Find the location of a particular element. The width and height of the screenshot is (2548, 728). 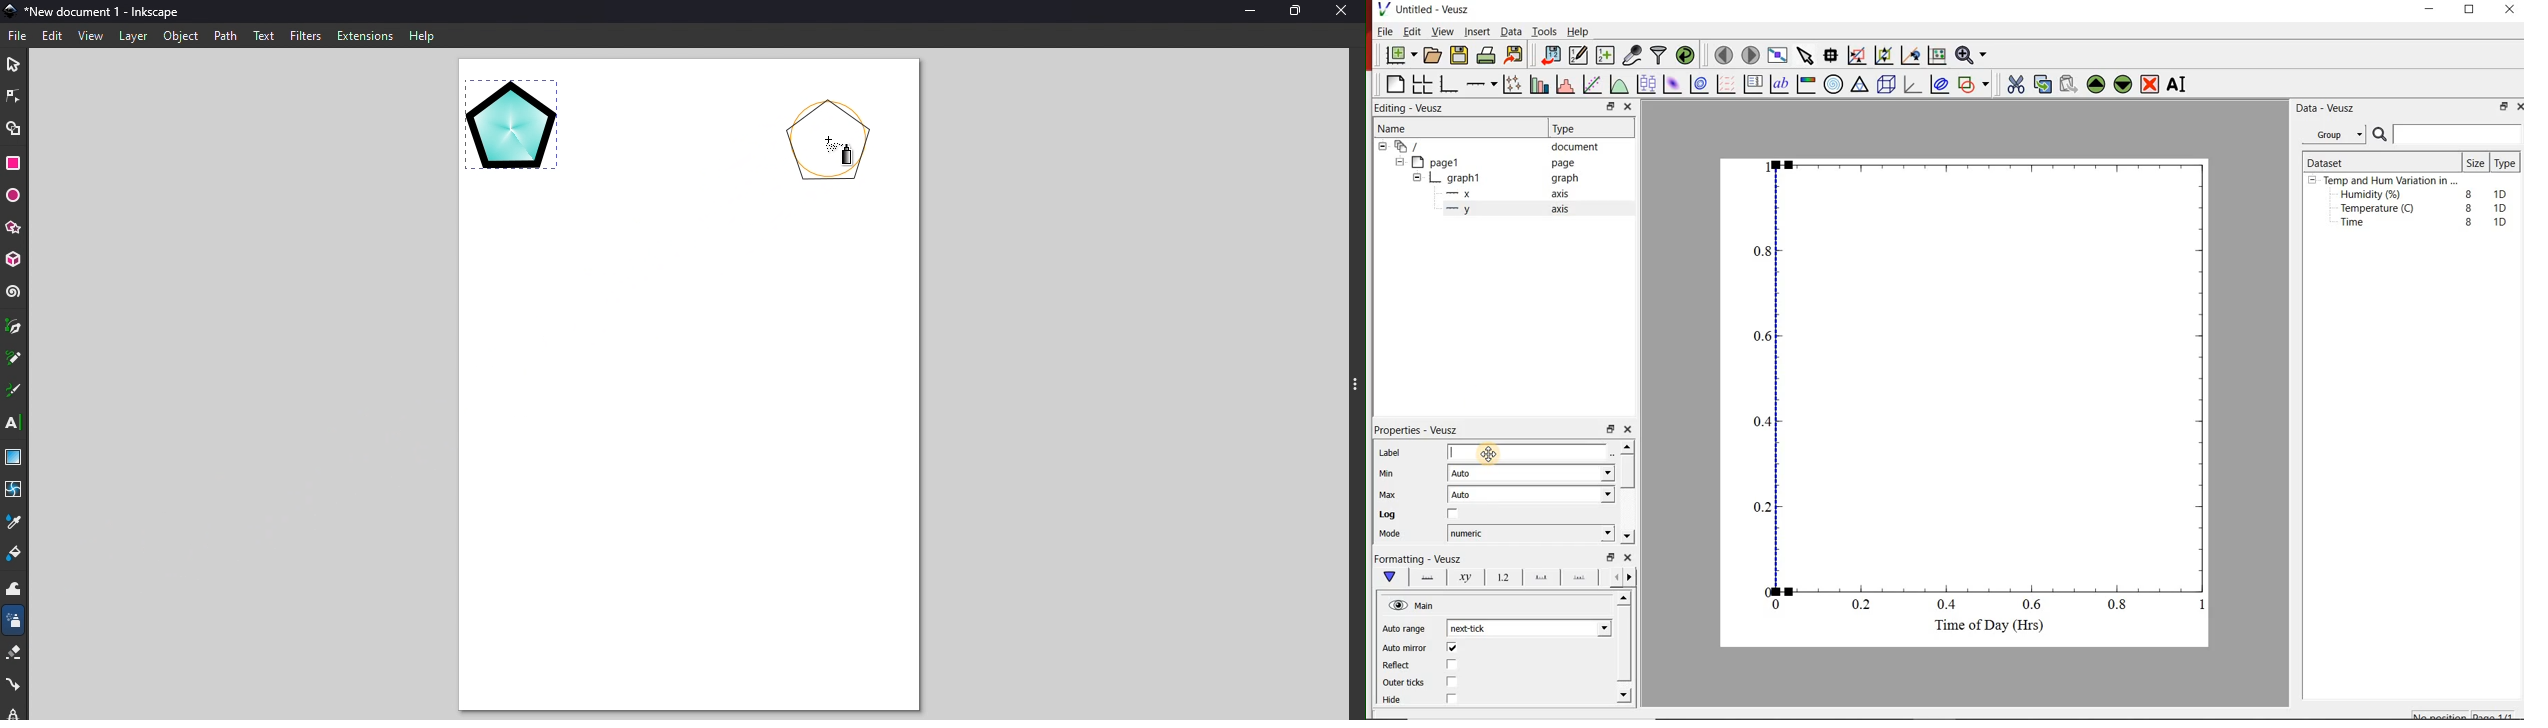

hide sub menu is located at coordinates (2313, 182).